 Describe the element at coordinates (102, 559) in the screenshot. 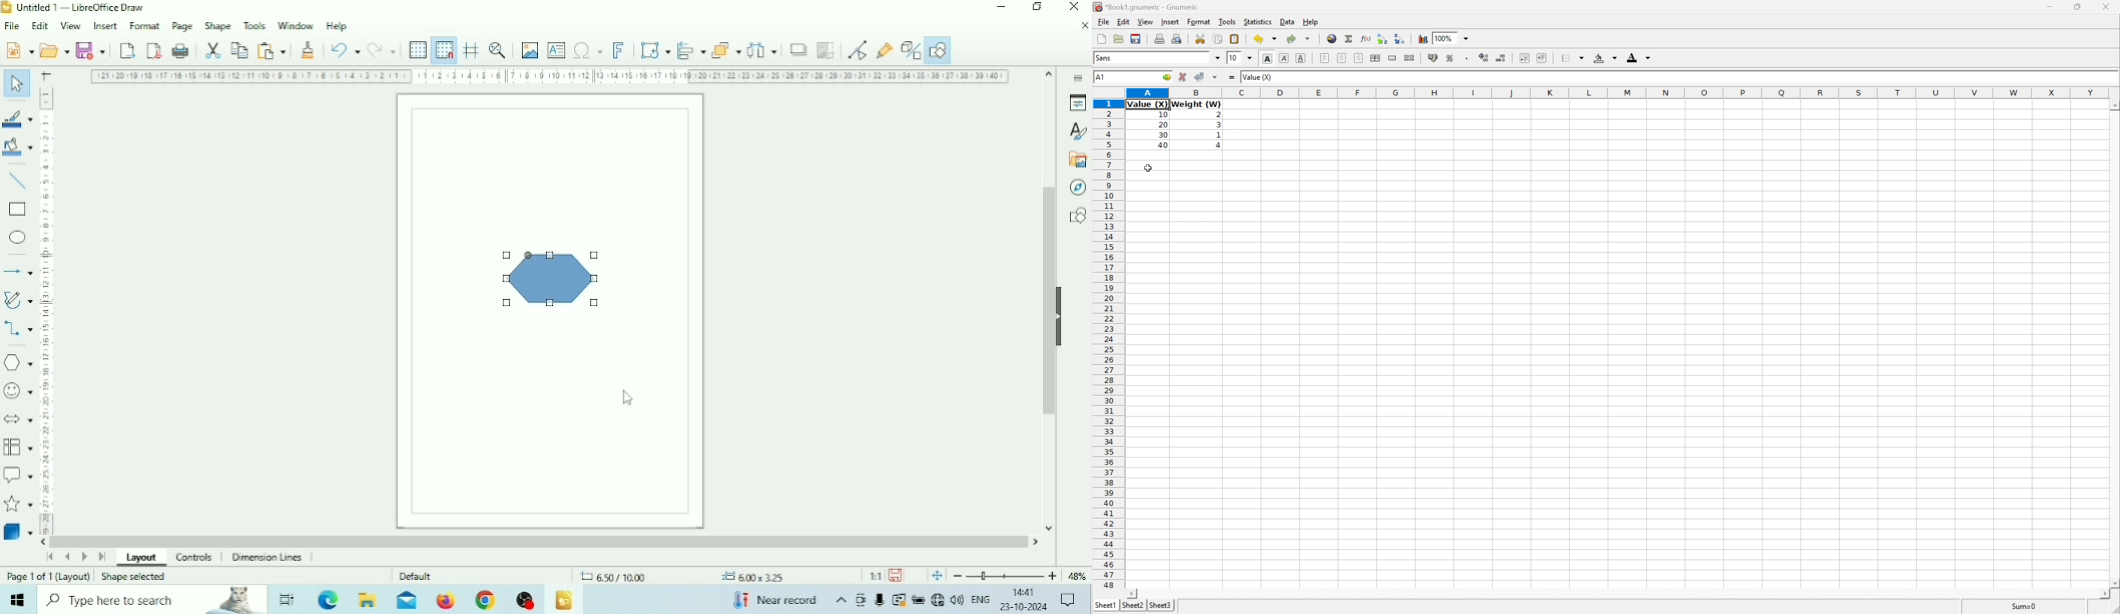

I see `Scroll to last page` at that location.